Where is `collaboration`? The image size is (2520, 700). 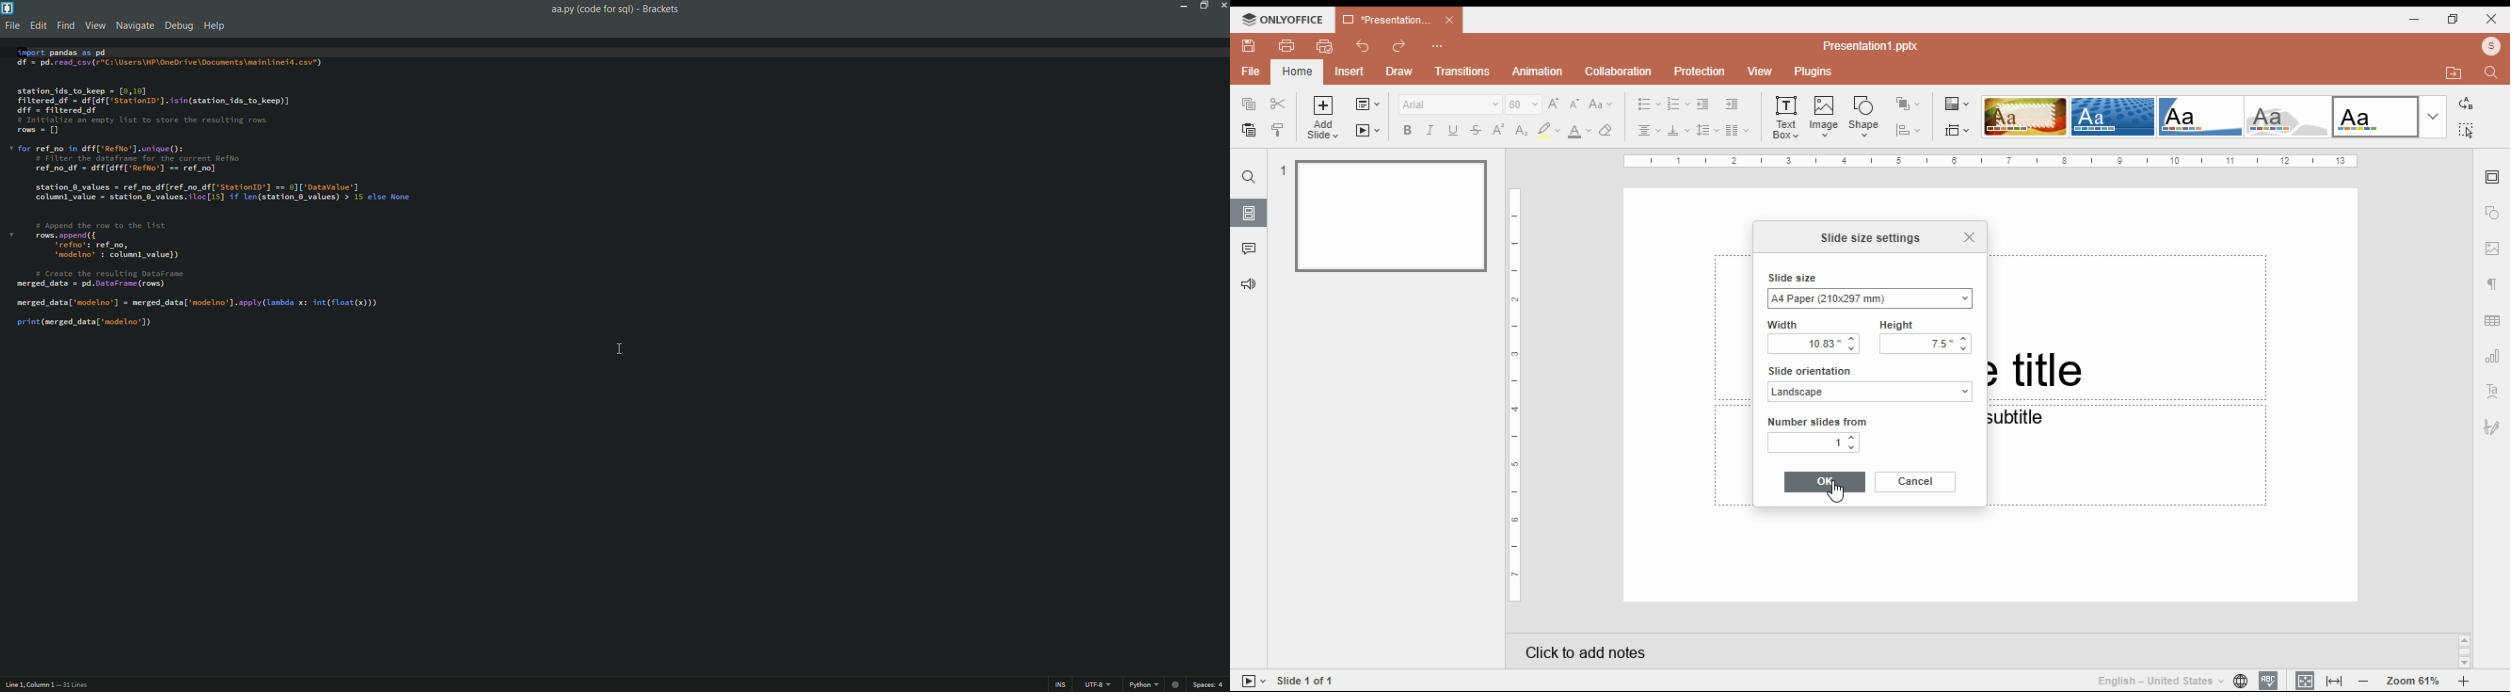
collaboration is located at coordinates (1618, 71).